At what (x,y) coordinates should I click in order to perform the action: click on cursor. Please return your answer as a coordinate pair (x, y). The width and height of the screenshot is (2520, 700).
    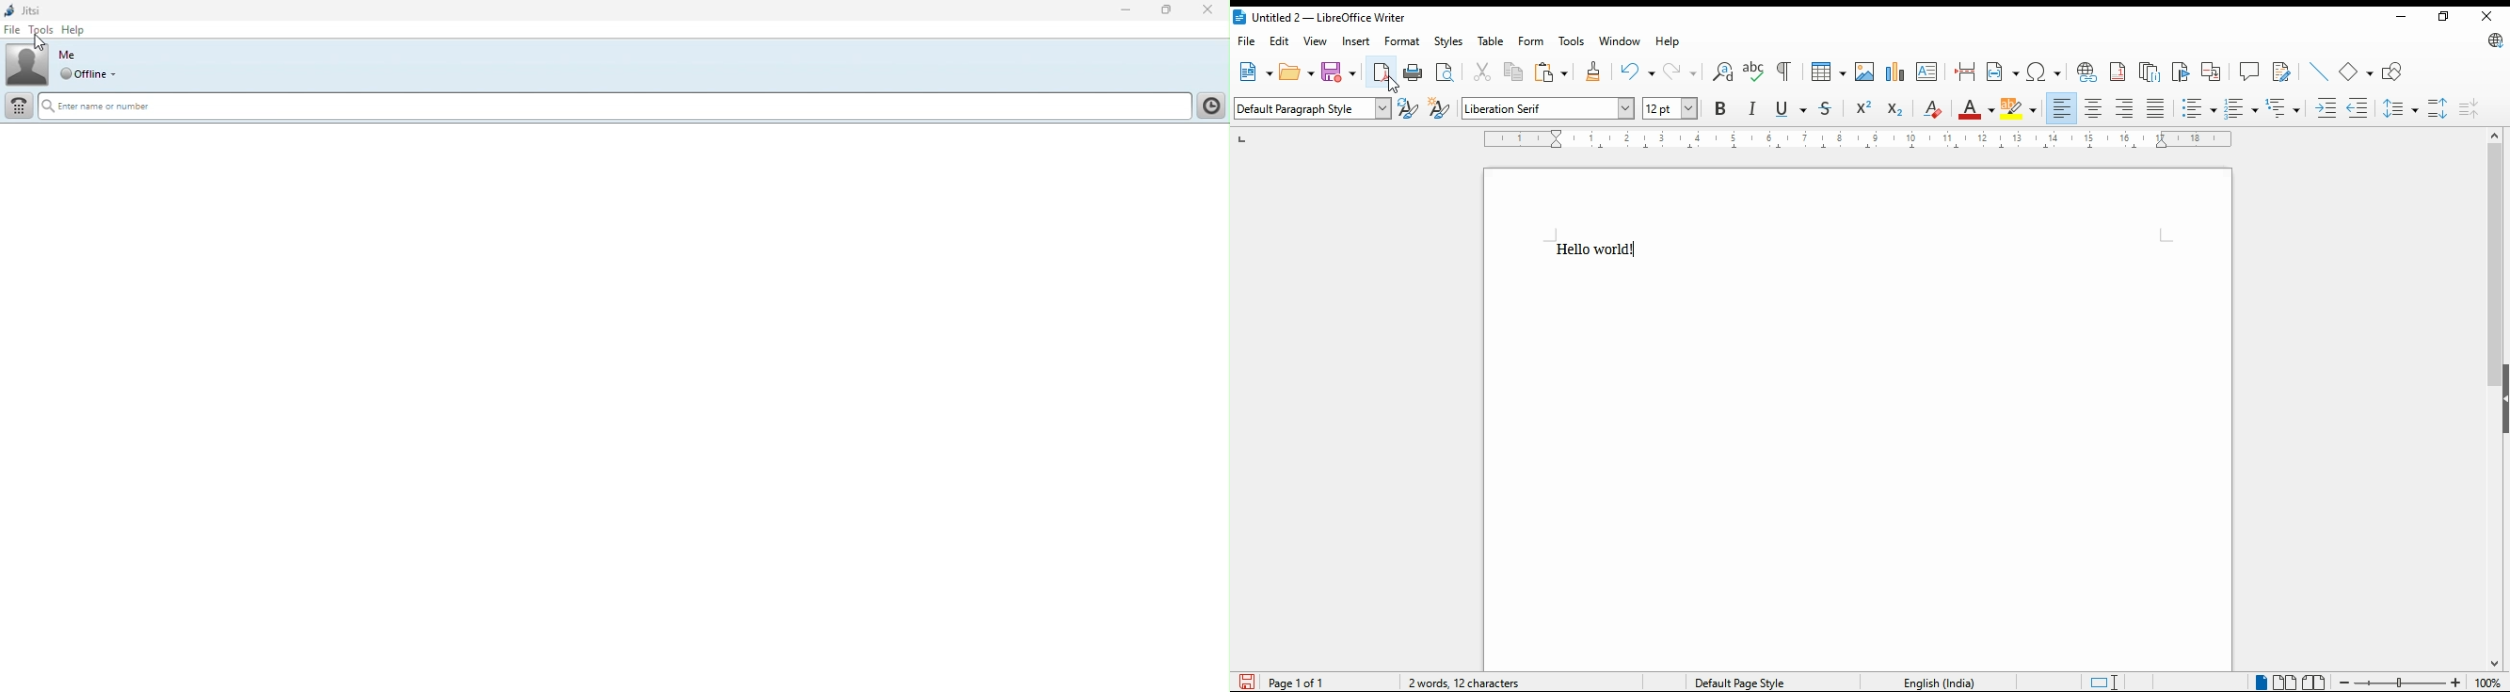
    Looking at the image, I should click on (1392, 84).